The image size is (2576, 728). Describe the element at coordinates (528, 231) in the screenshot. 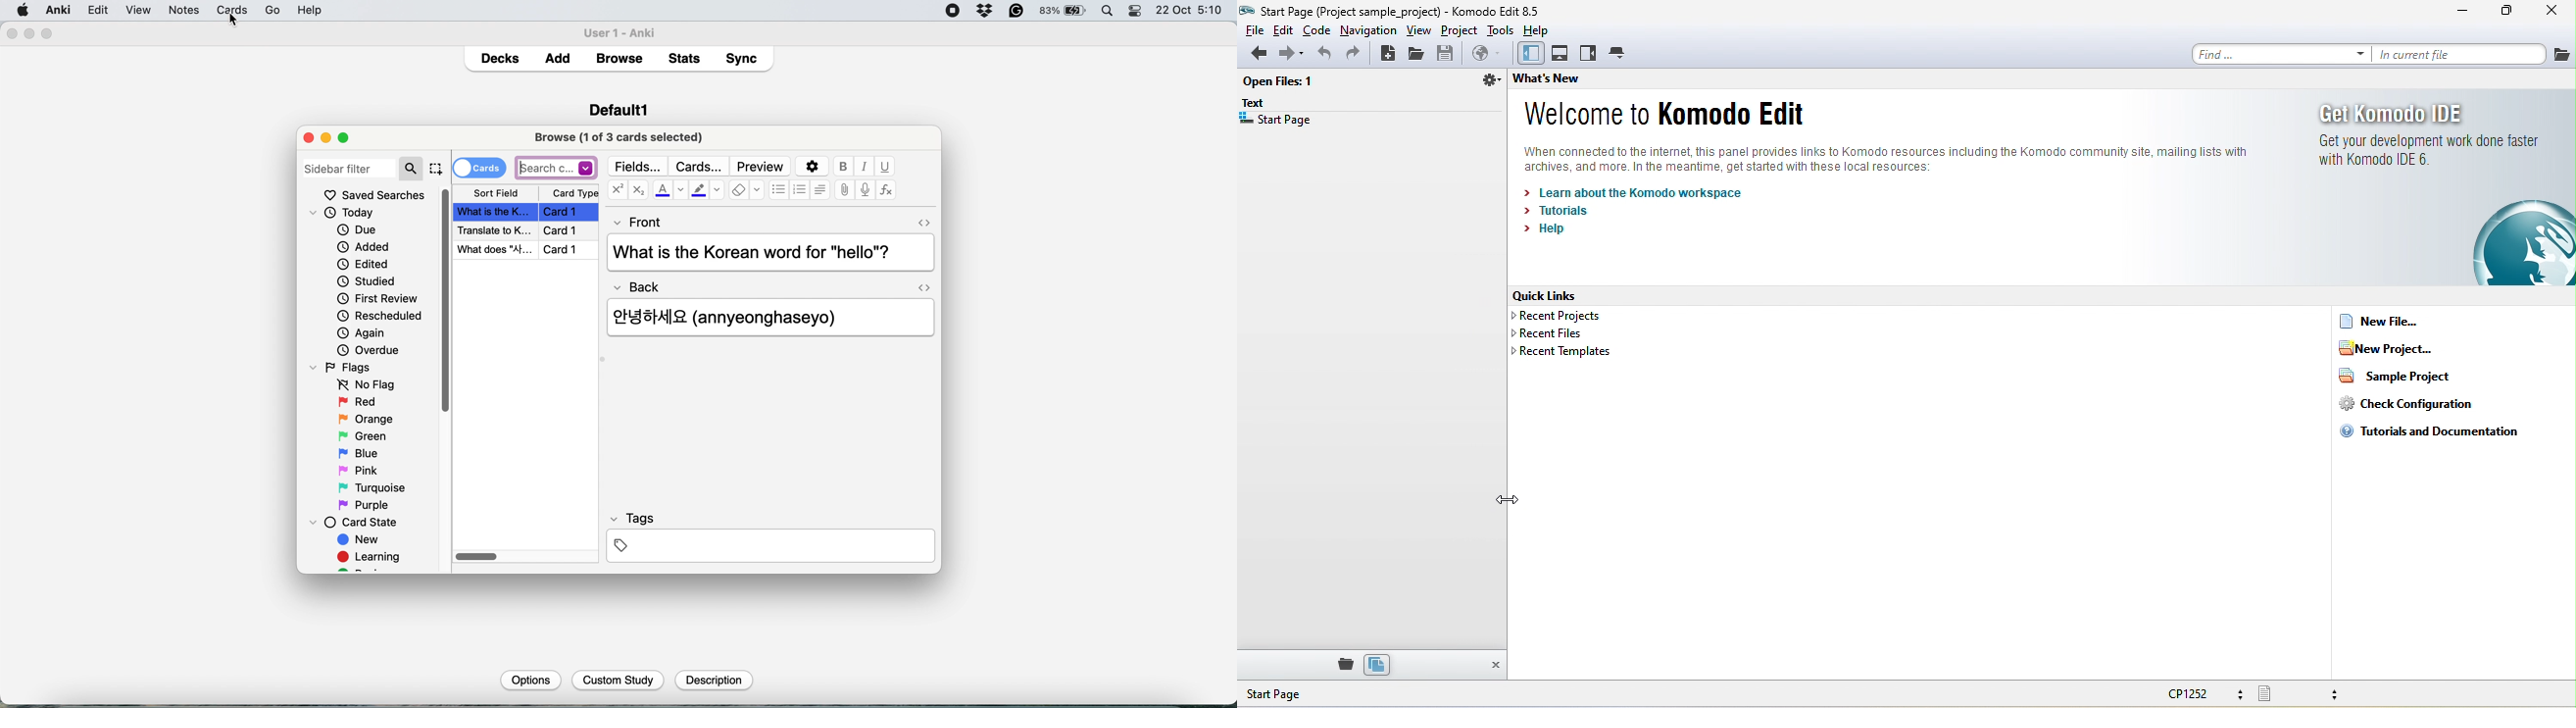

I see `What is the K... Card 1
Translate toK... Card 1
What does "At... Card 1` at that location.